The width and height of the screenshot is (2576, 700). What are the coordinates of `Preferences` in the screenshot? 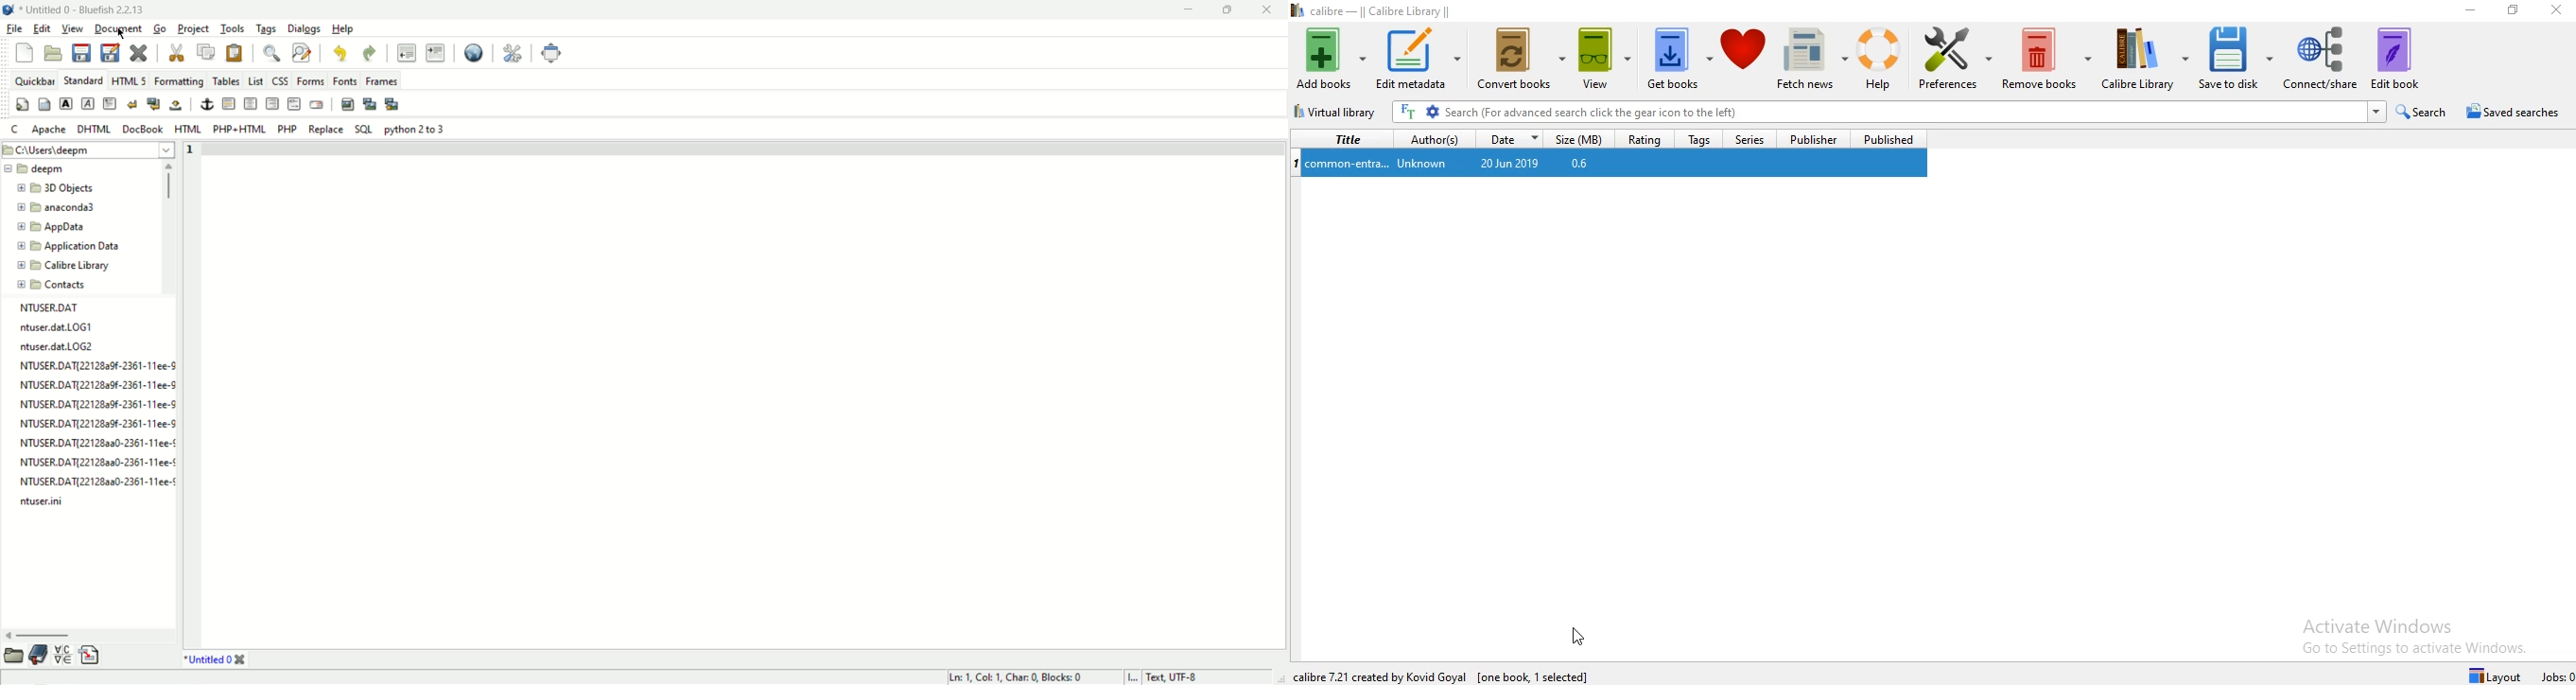 It's located at (1956, 61).